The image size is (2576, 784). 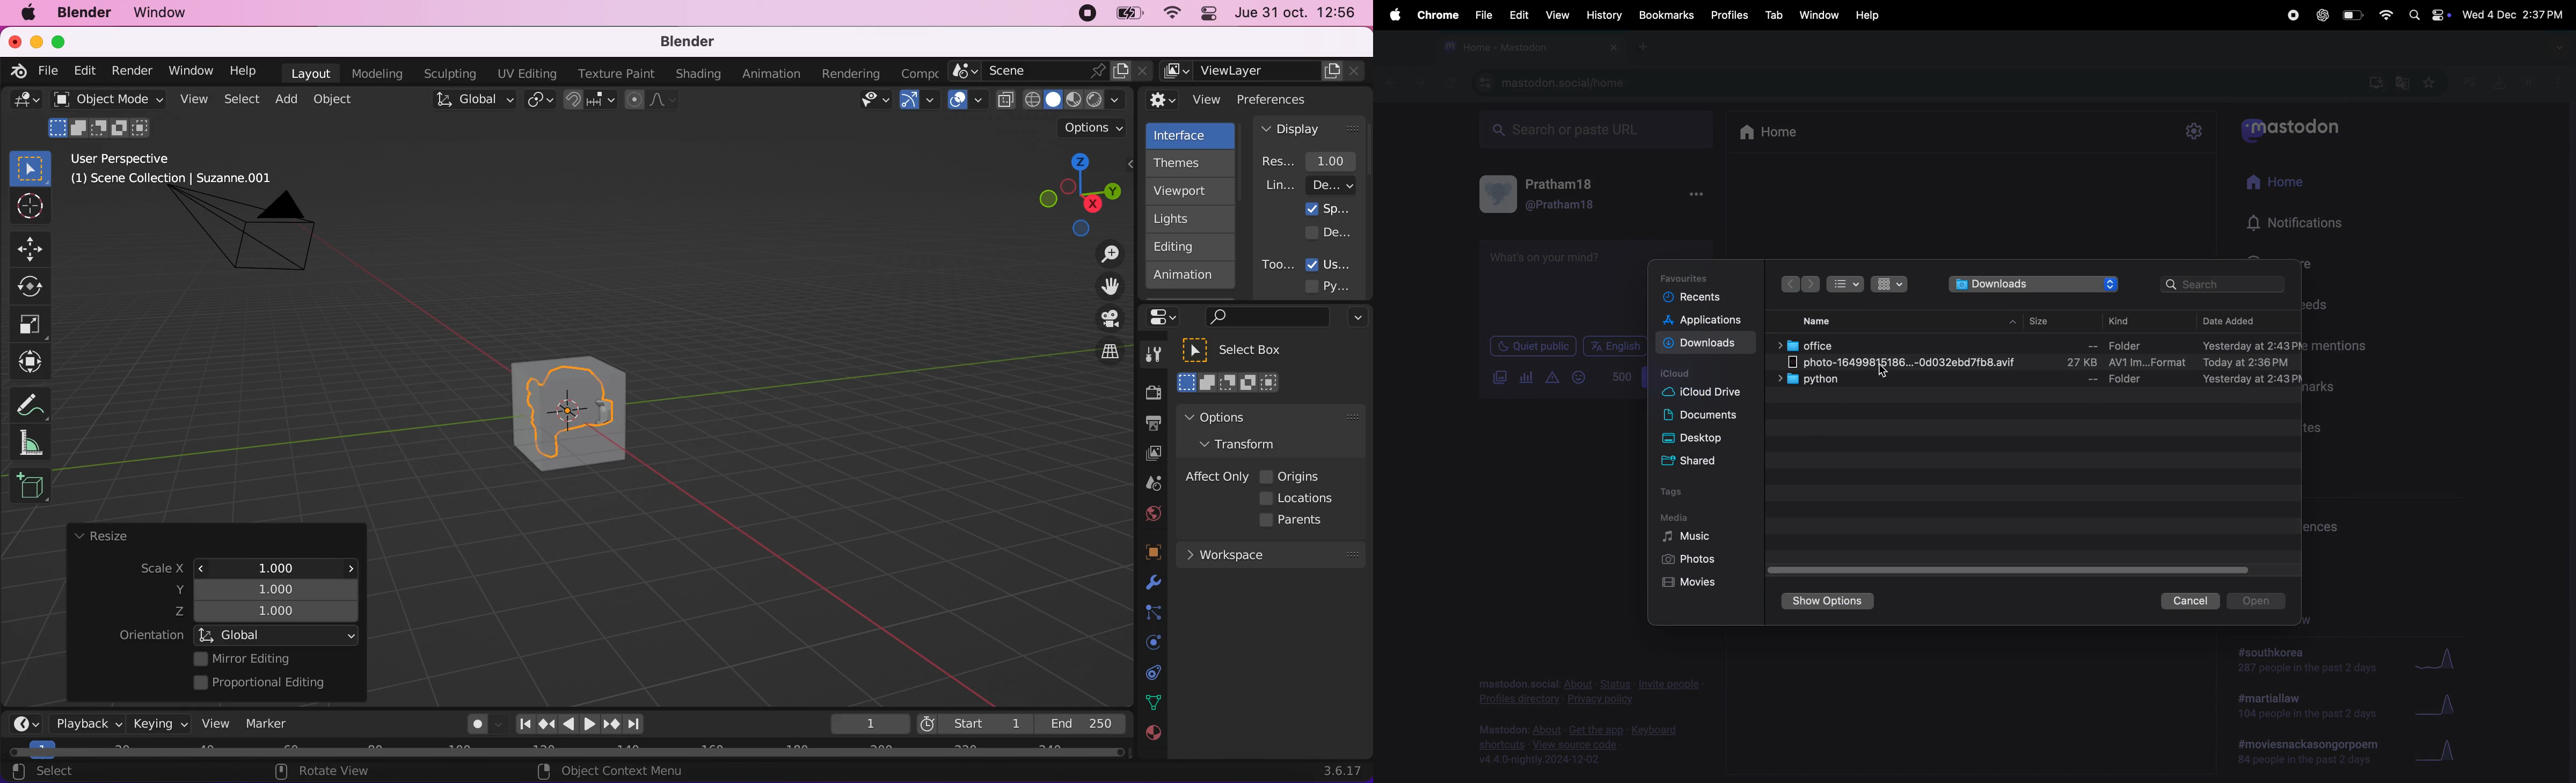 I want to click on rotate view, so click(x=333, y=772).